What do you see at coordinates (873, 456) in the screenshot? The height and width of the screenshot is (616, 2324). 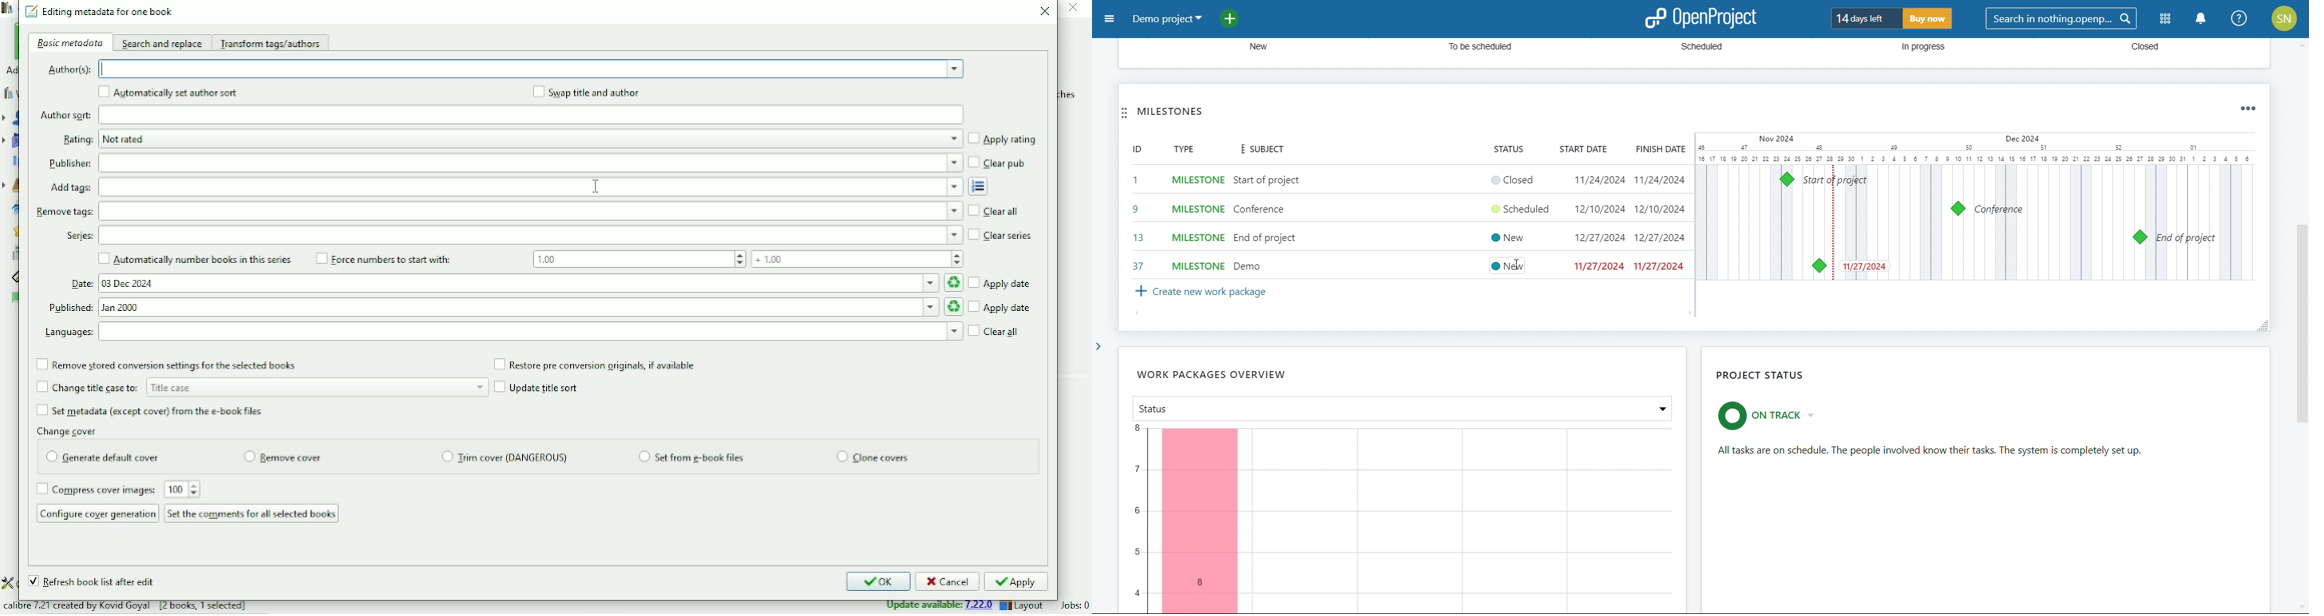 I see `clone covers` at bounding box center [873, 456].